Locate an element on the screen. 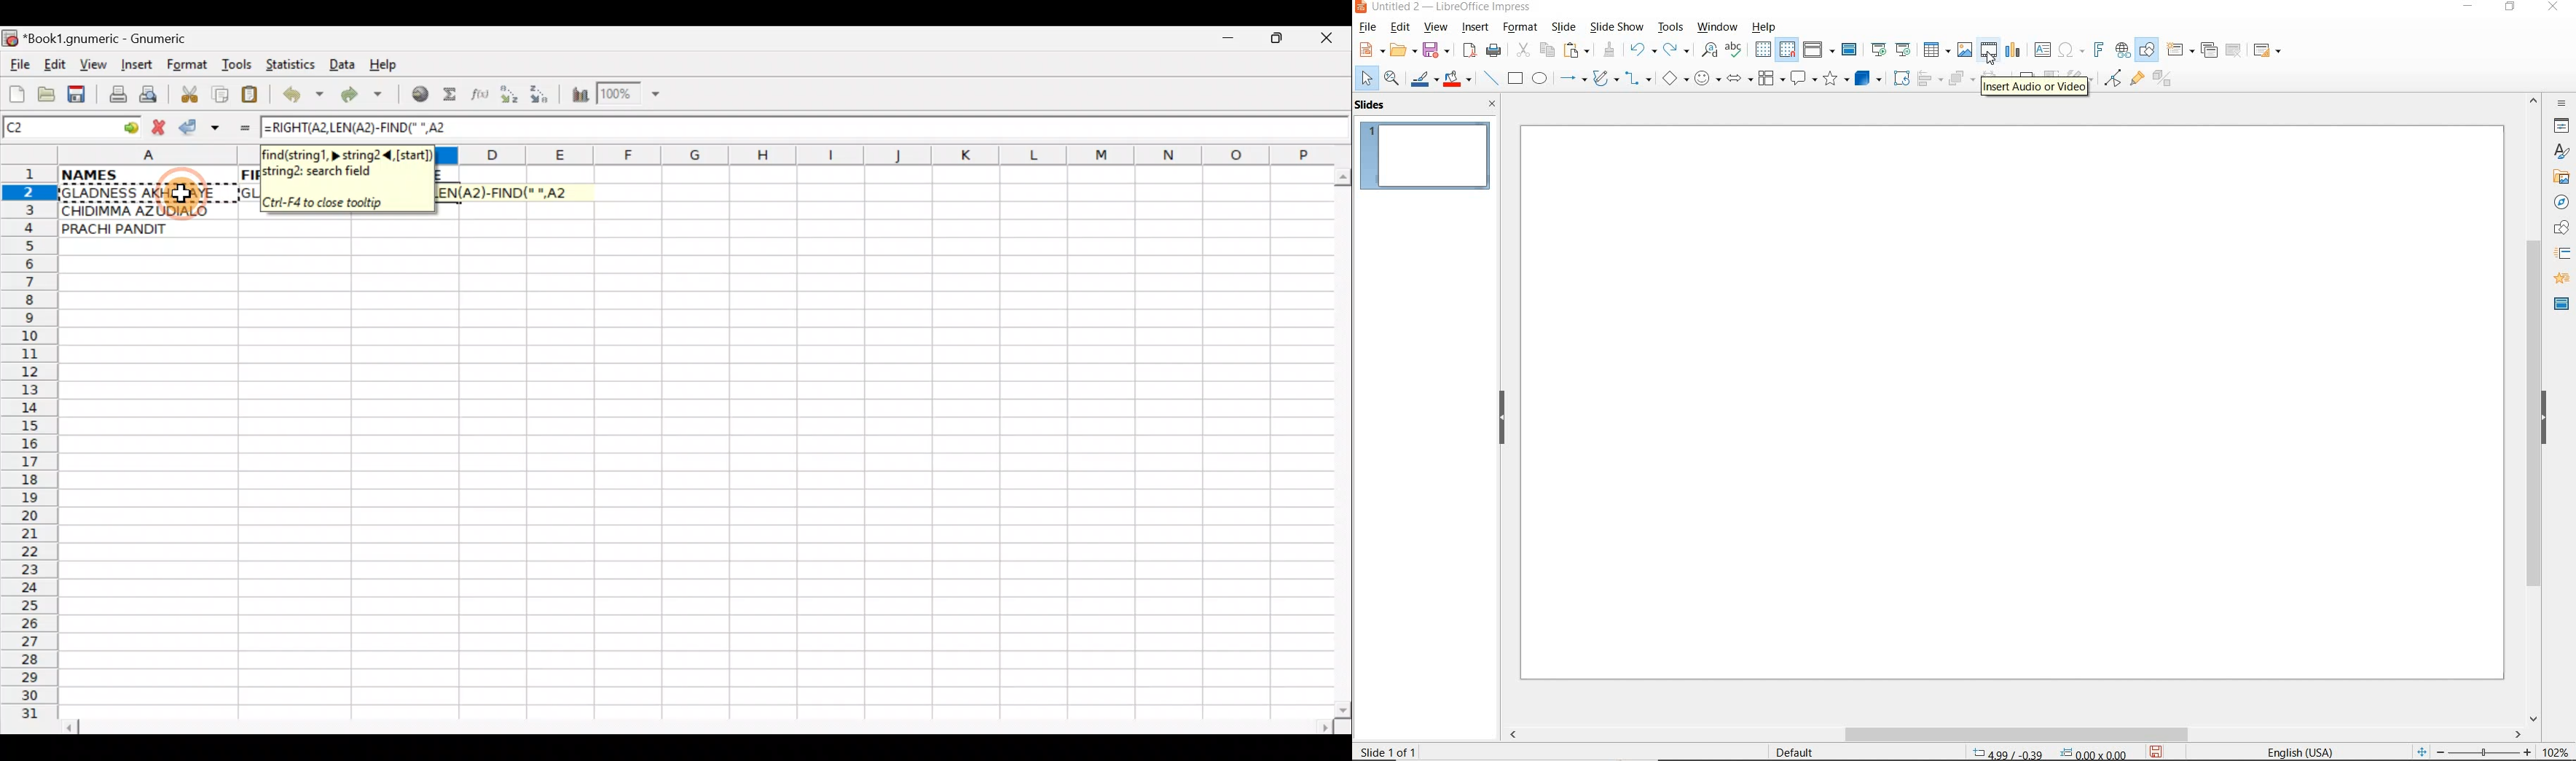  Cursor on cell A2 is located at coordinates (179, 192).